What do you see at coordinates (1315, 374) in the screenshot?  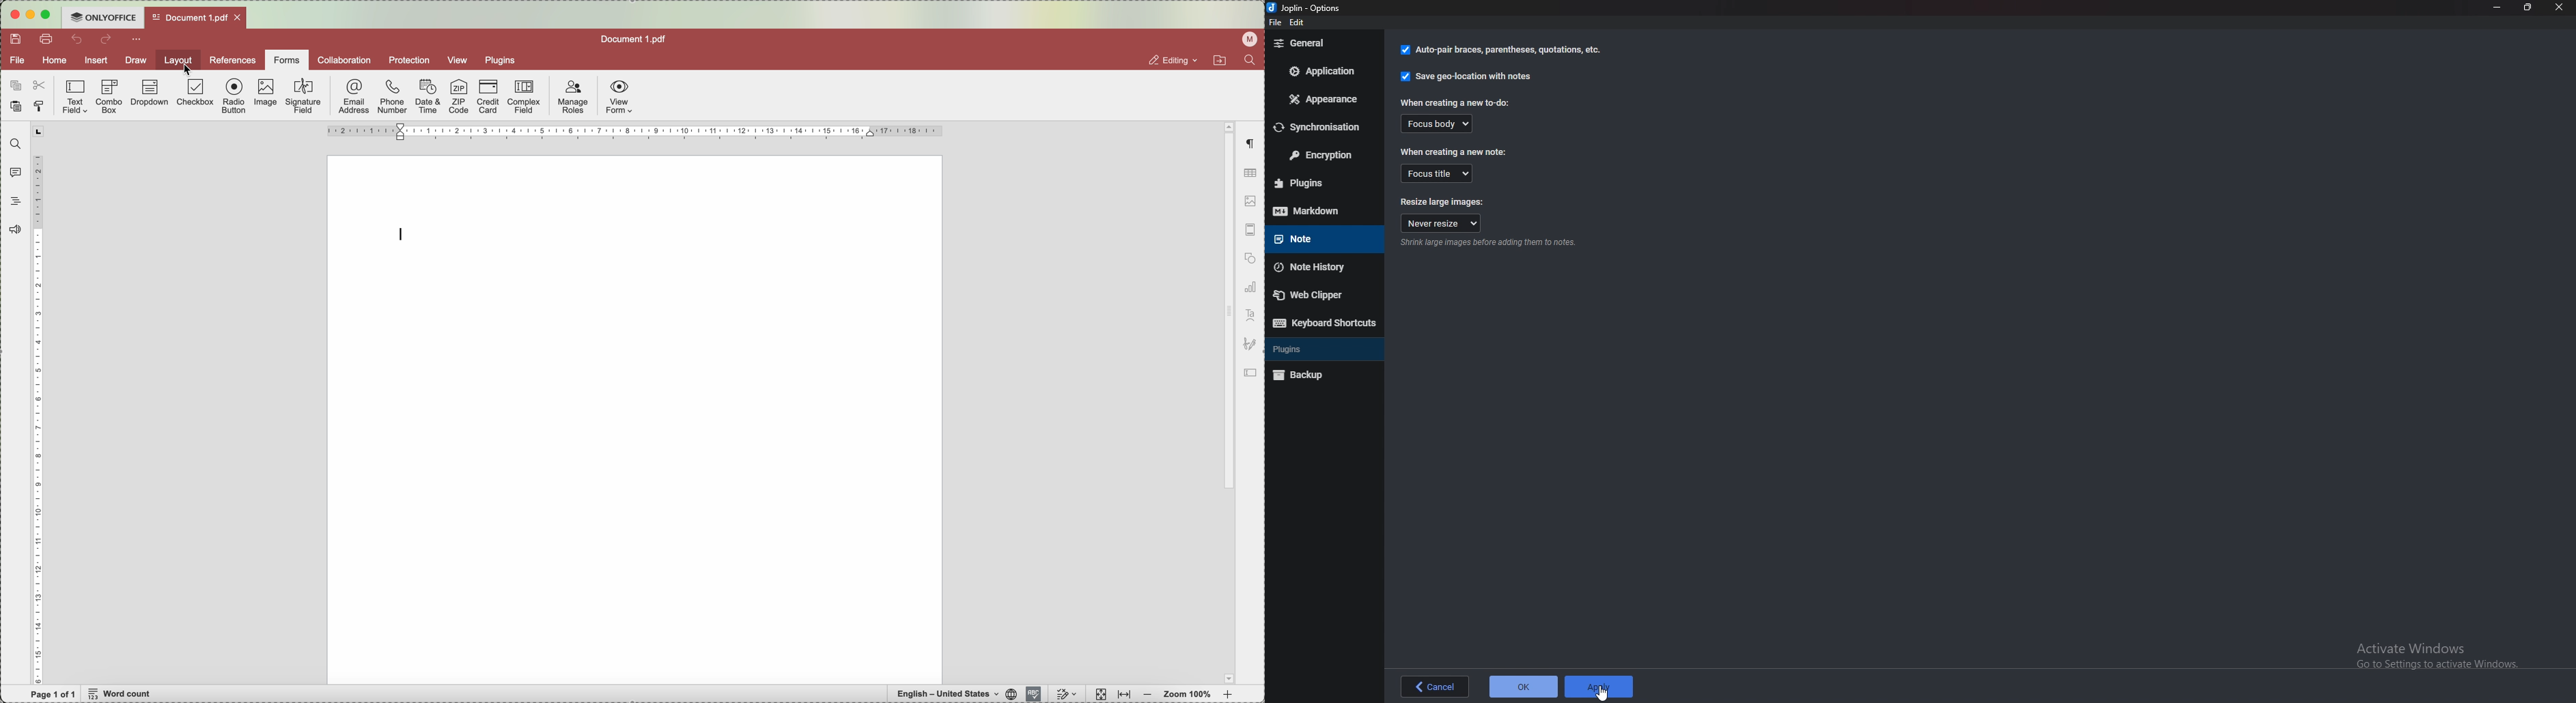 I see `Back up` at bounding box center [1315, 374].